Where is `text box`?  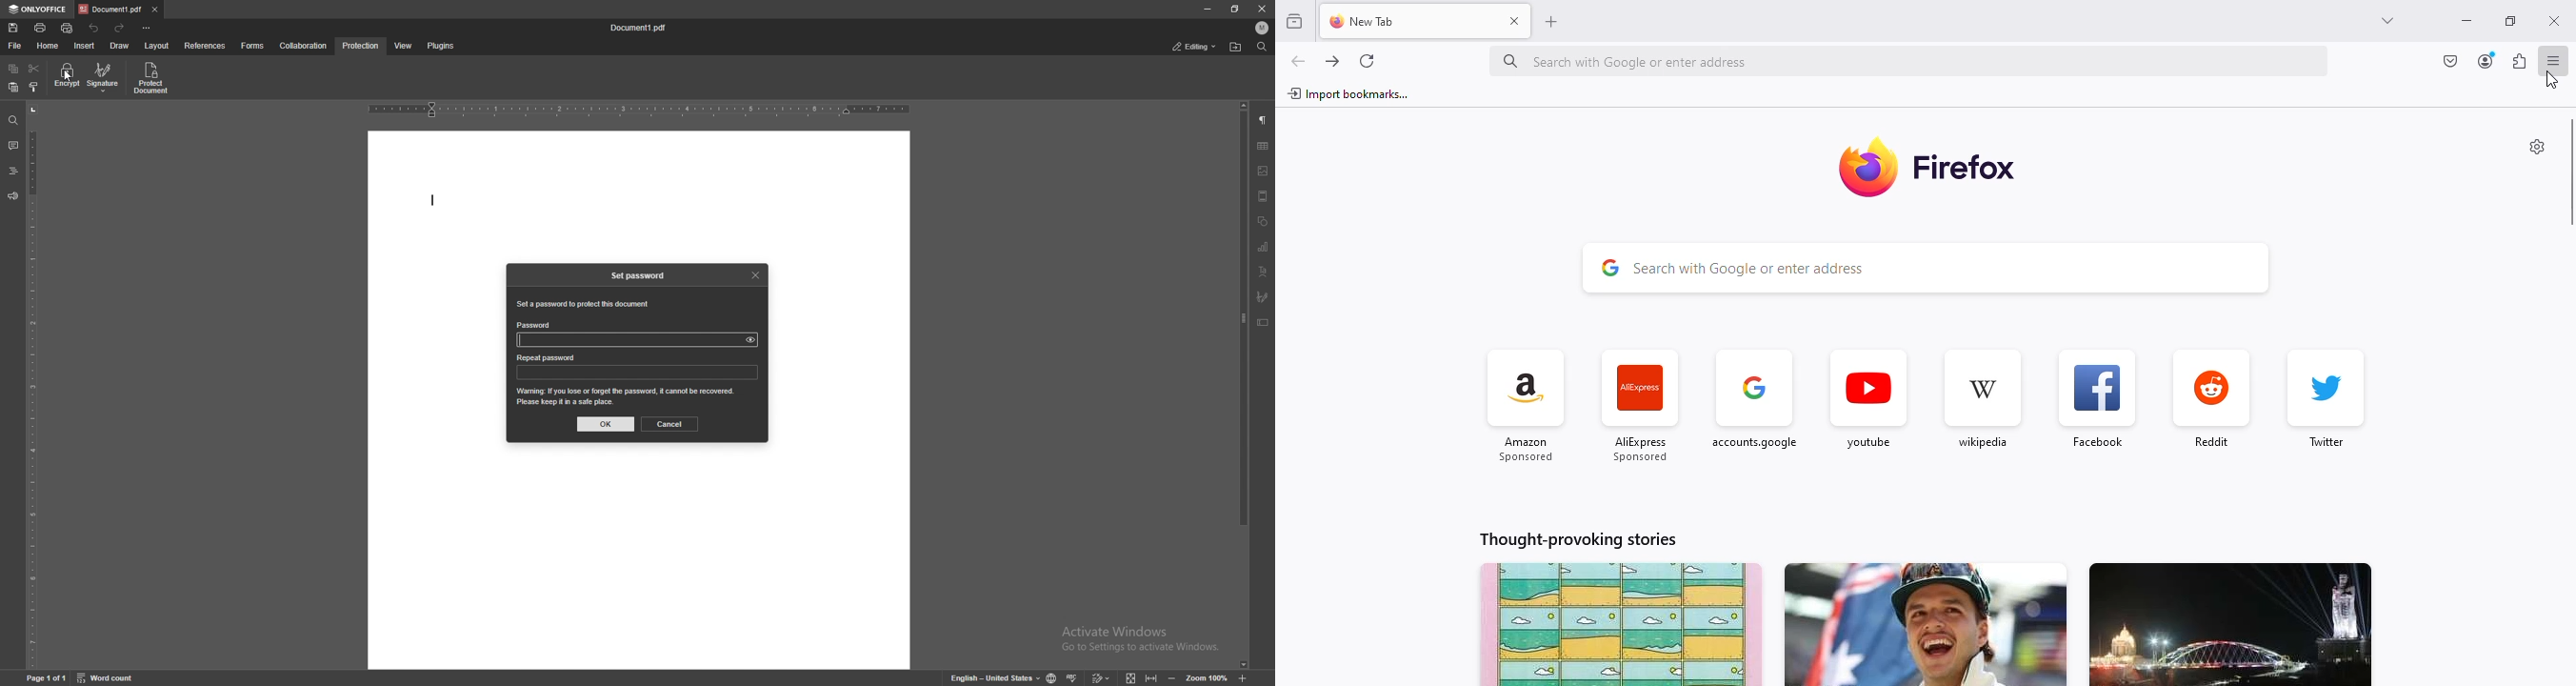 text box is located at coordinates (1264, 322).